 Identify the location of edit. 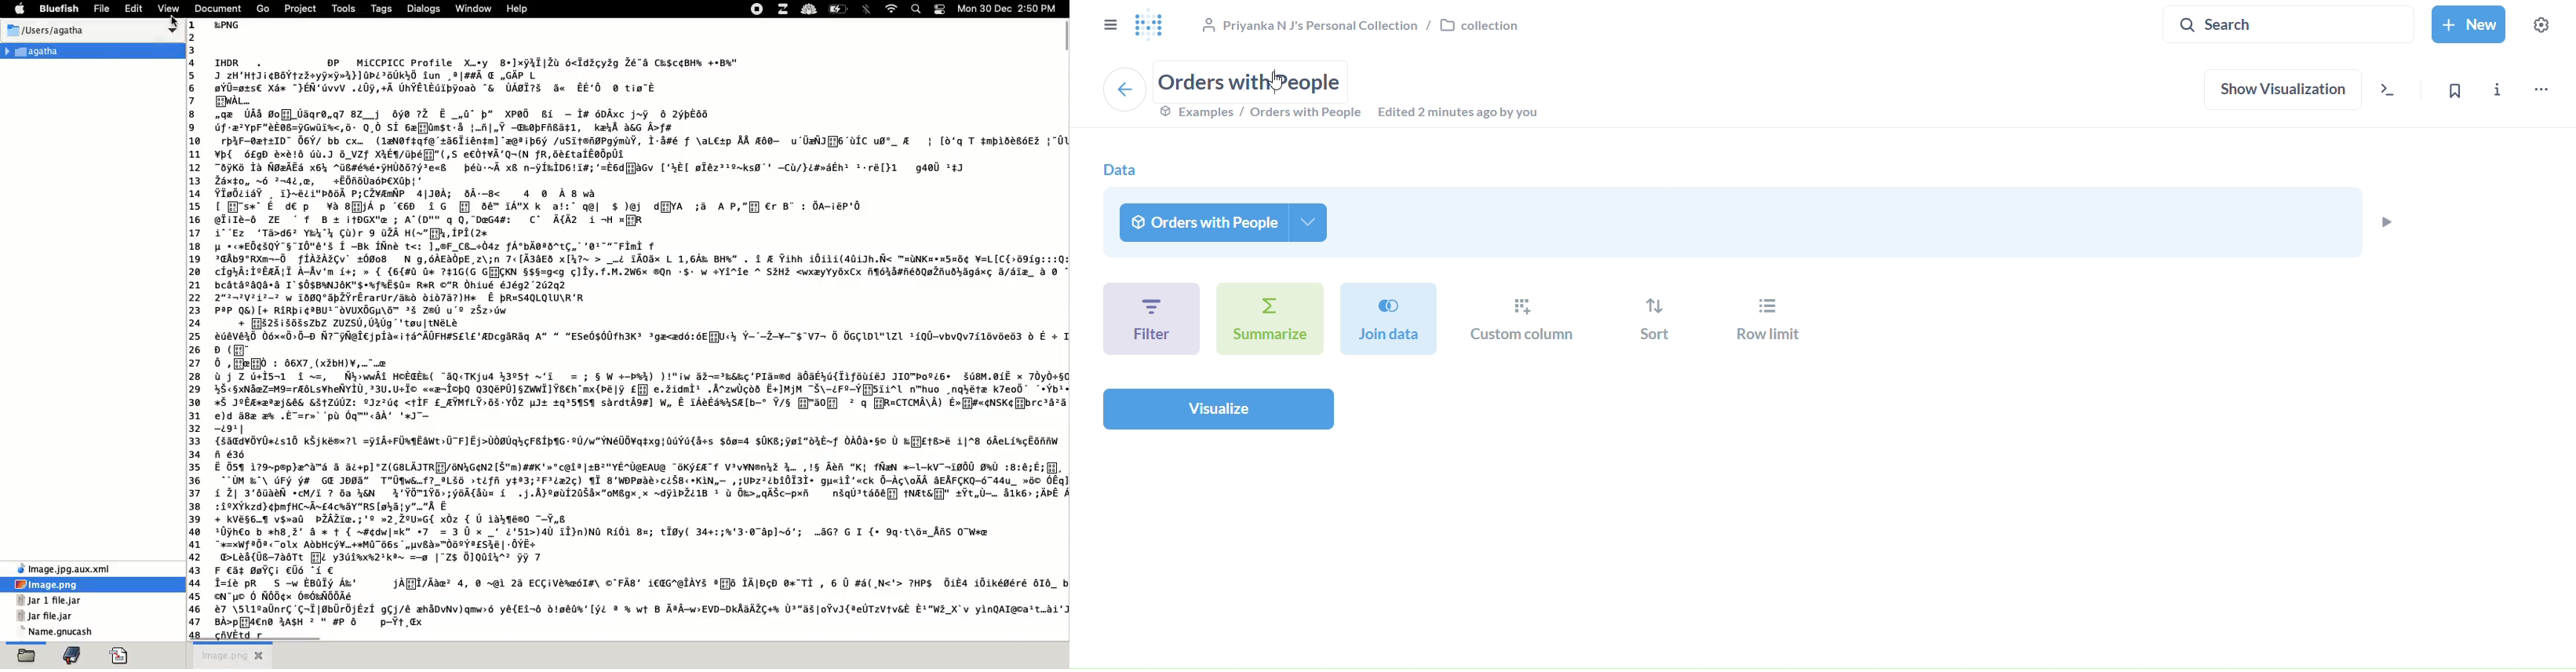
(133, 7).